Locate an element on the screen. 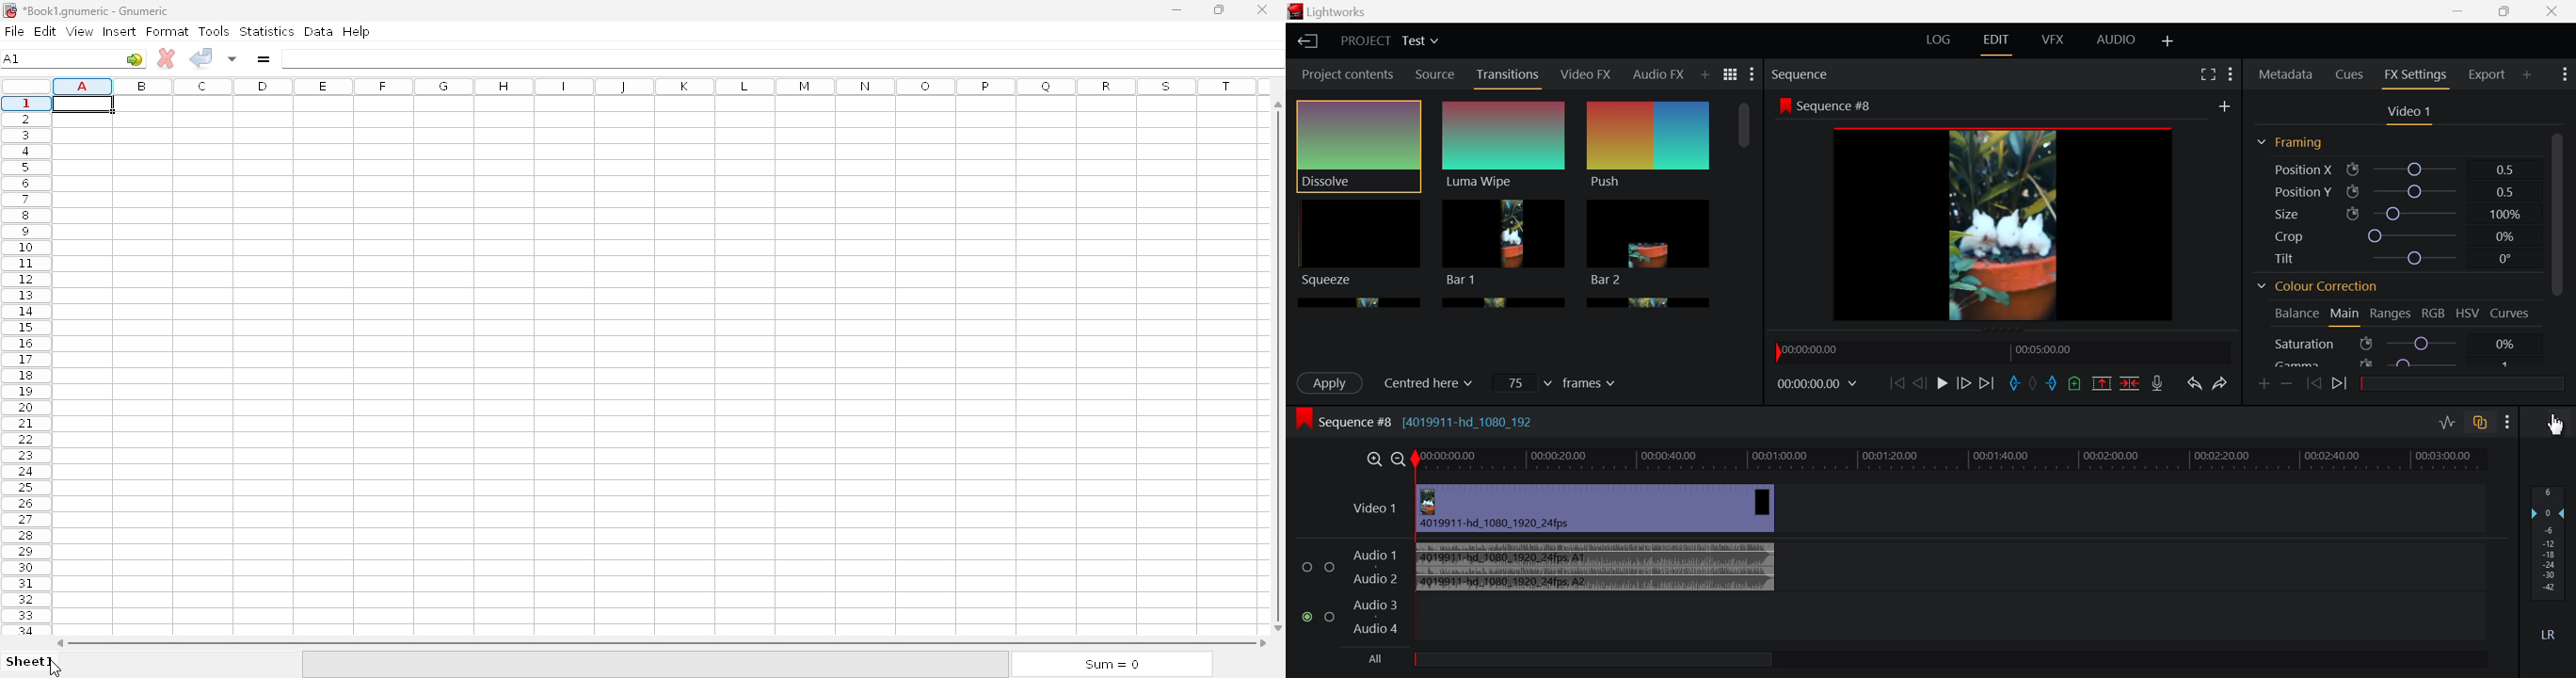 This screenshot has width=2576, height=700. Add Panel is located at coordinates (1705, 75).